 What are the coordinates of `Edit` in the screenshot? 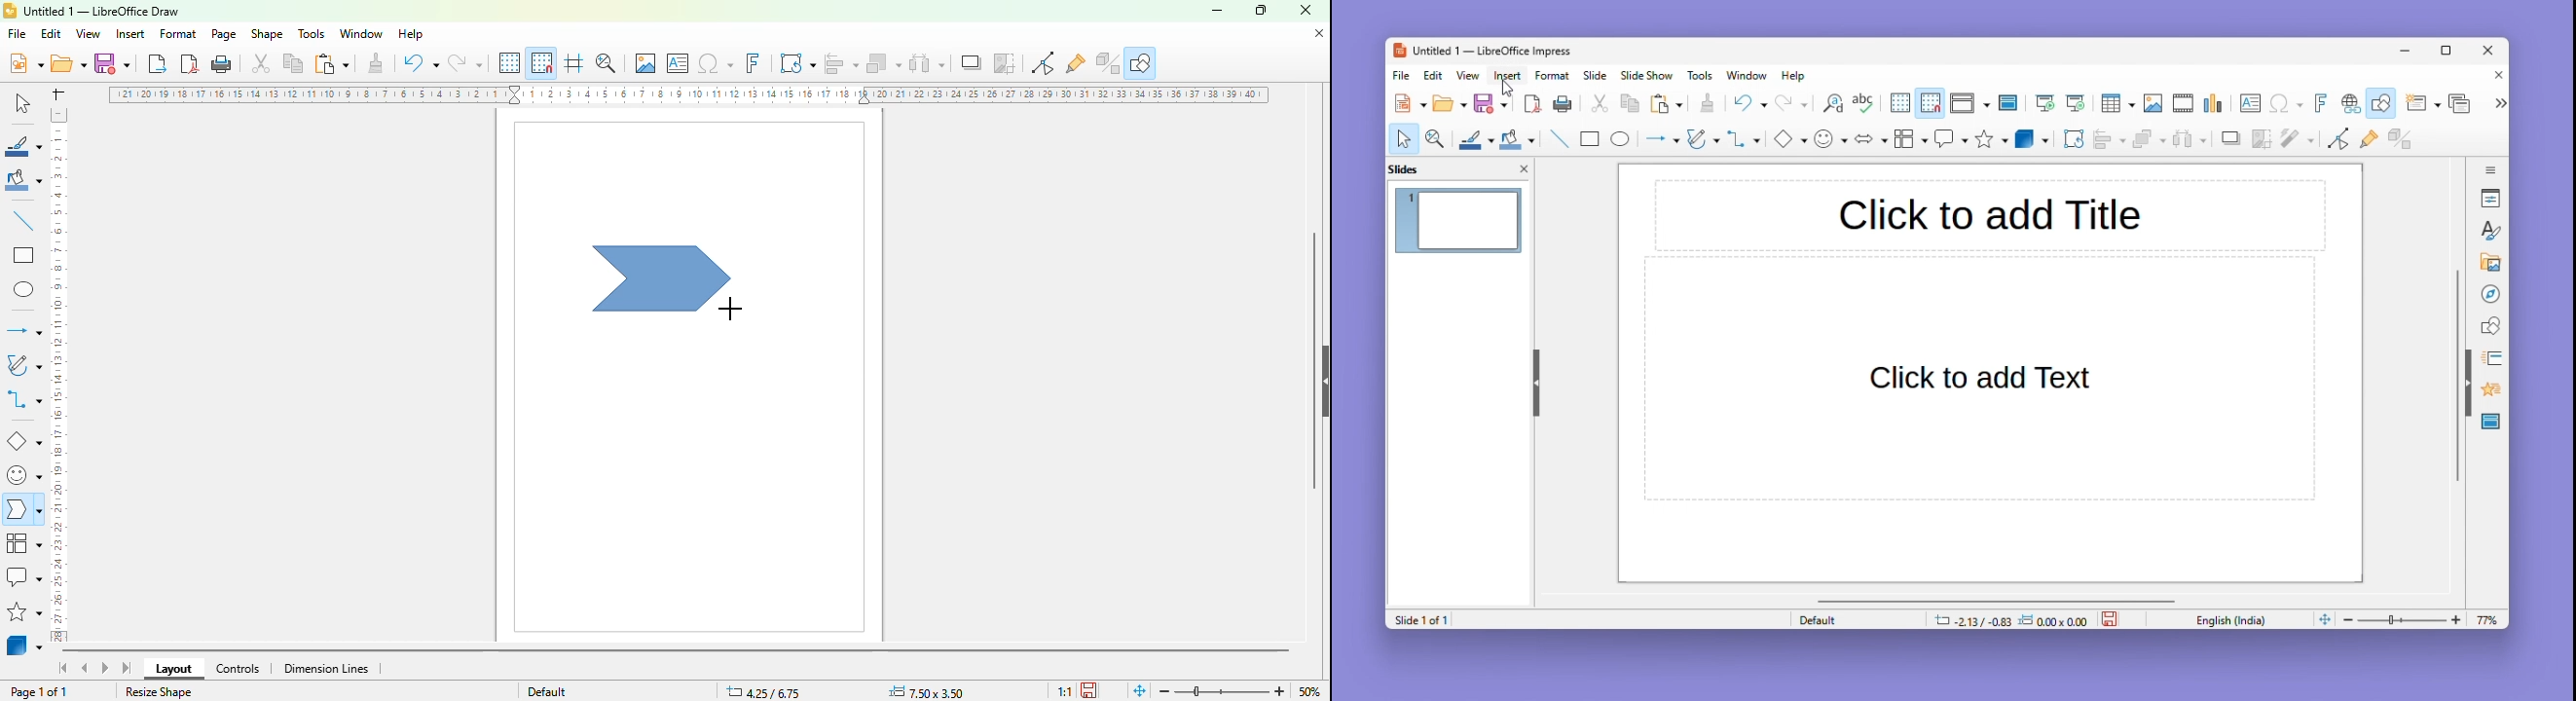 It's located at (1435, 75).